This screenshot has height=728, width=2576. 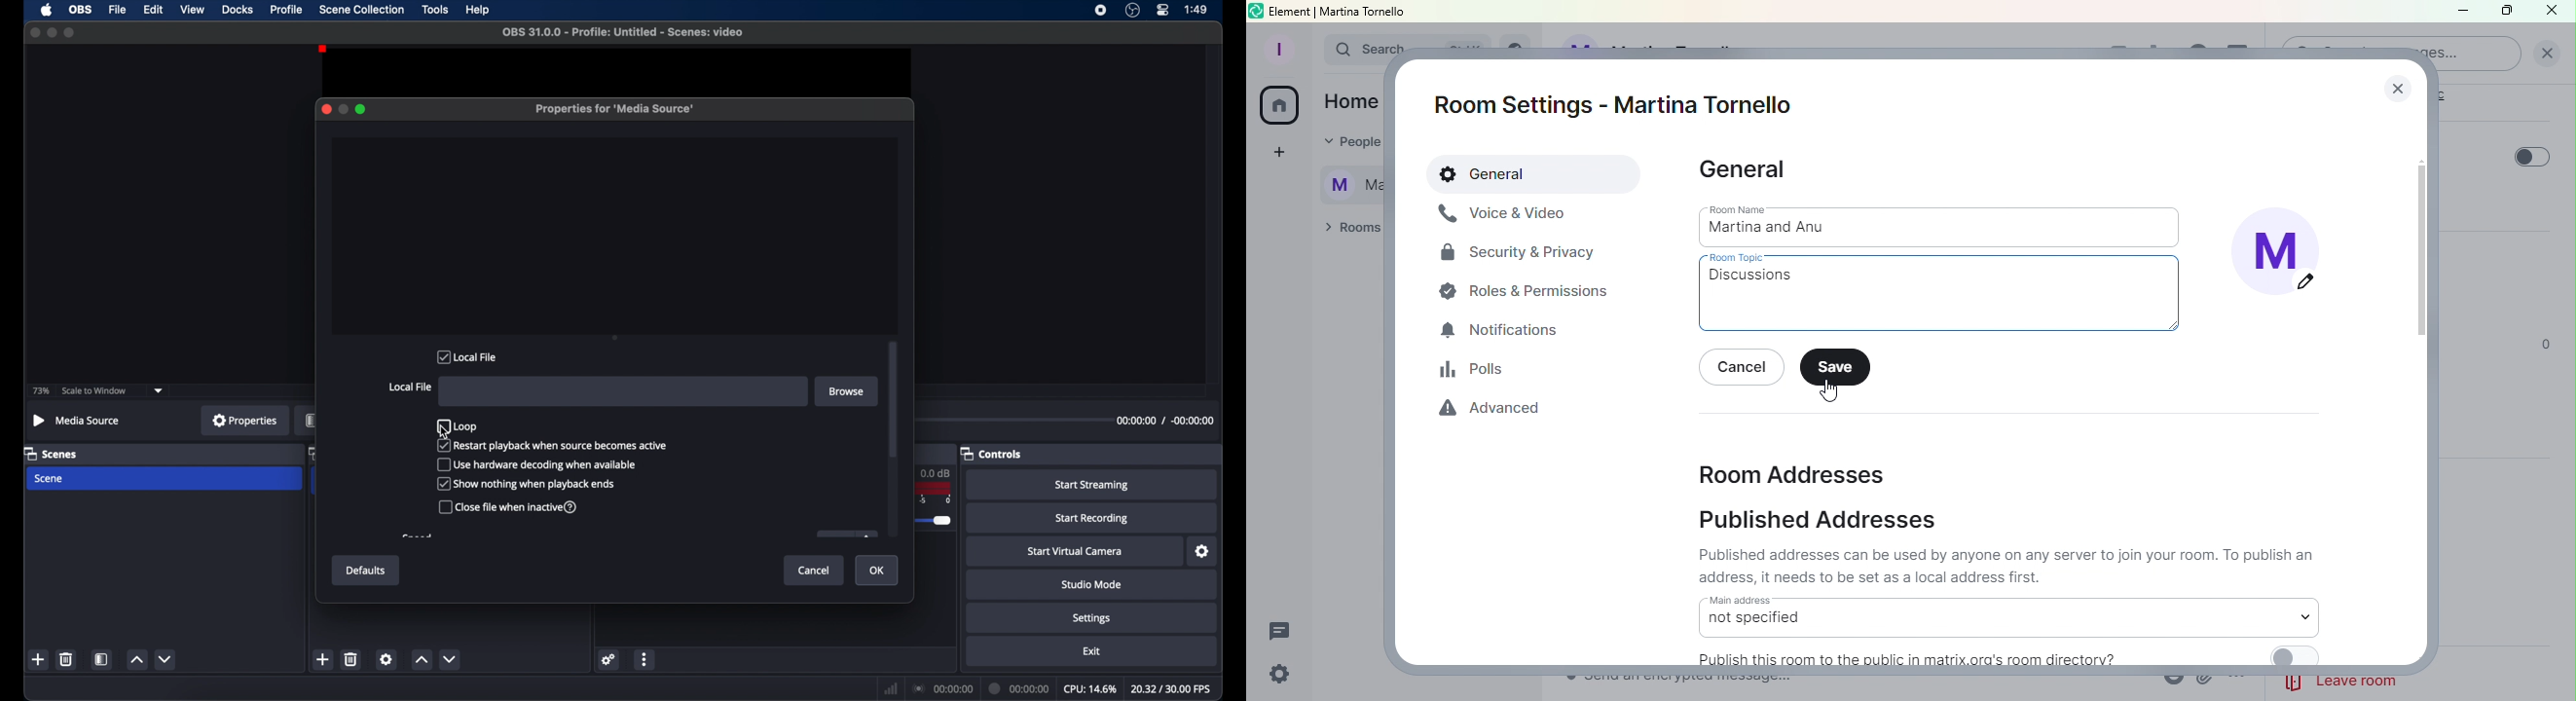 I want to click on 0.0 dB, so click(x=939, y=472).